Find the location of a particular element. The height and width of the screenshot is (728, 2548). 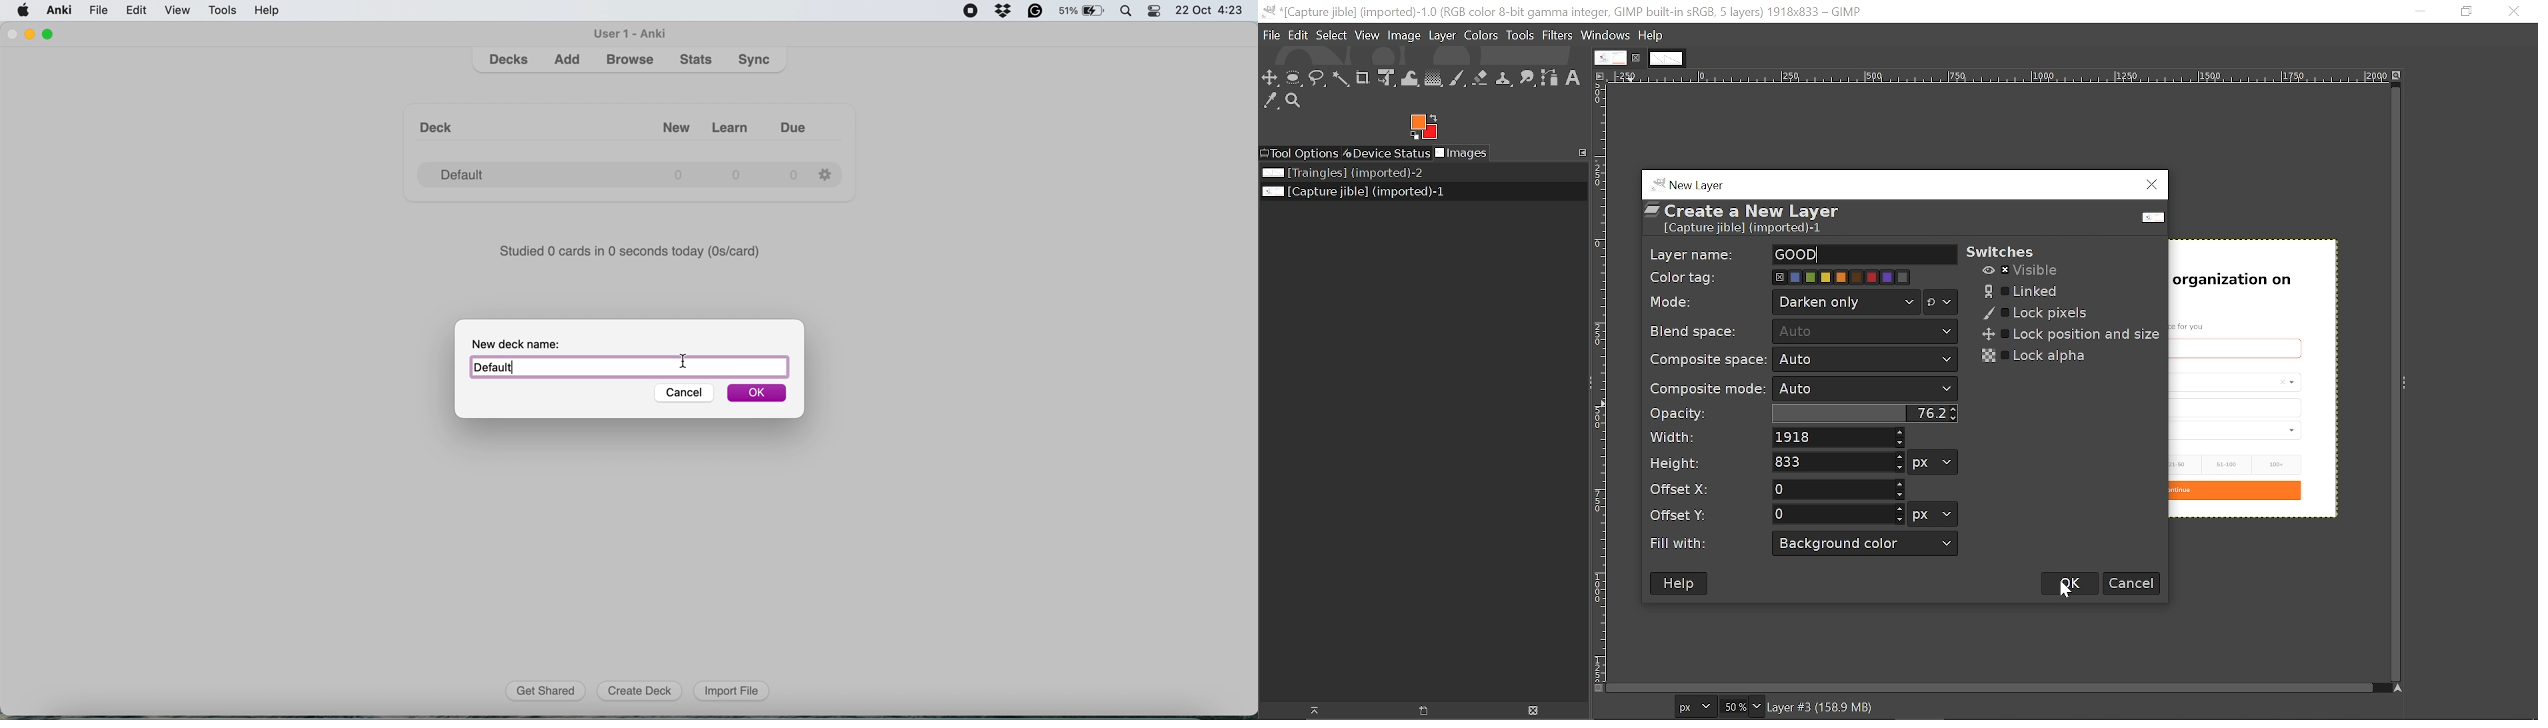

create deck is located at coordinates (643, 691).